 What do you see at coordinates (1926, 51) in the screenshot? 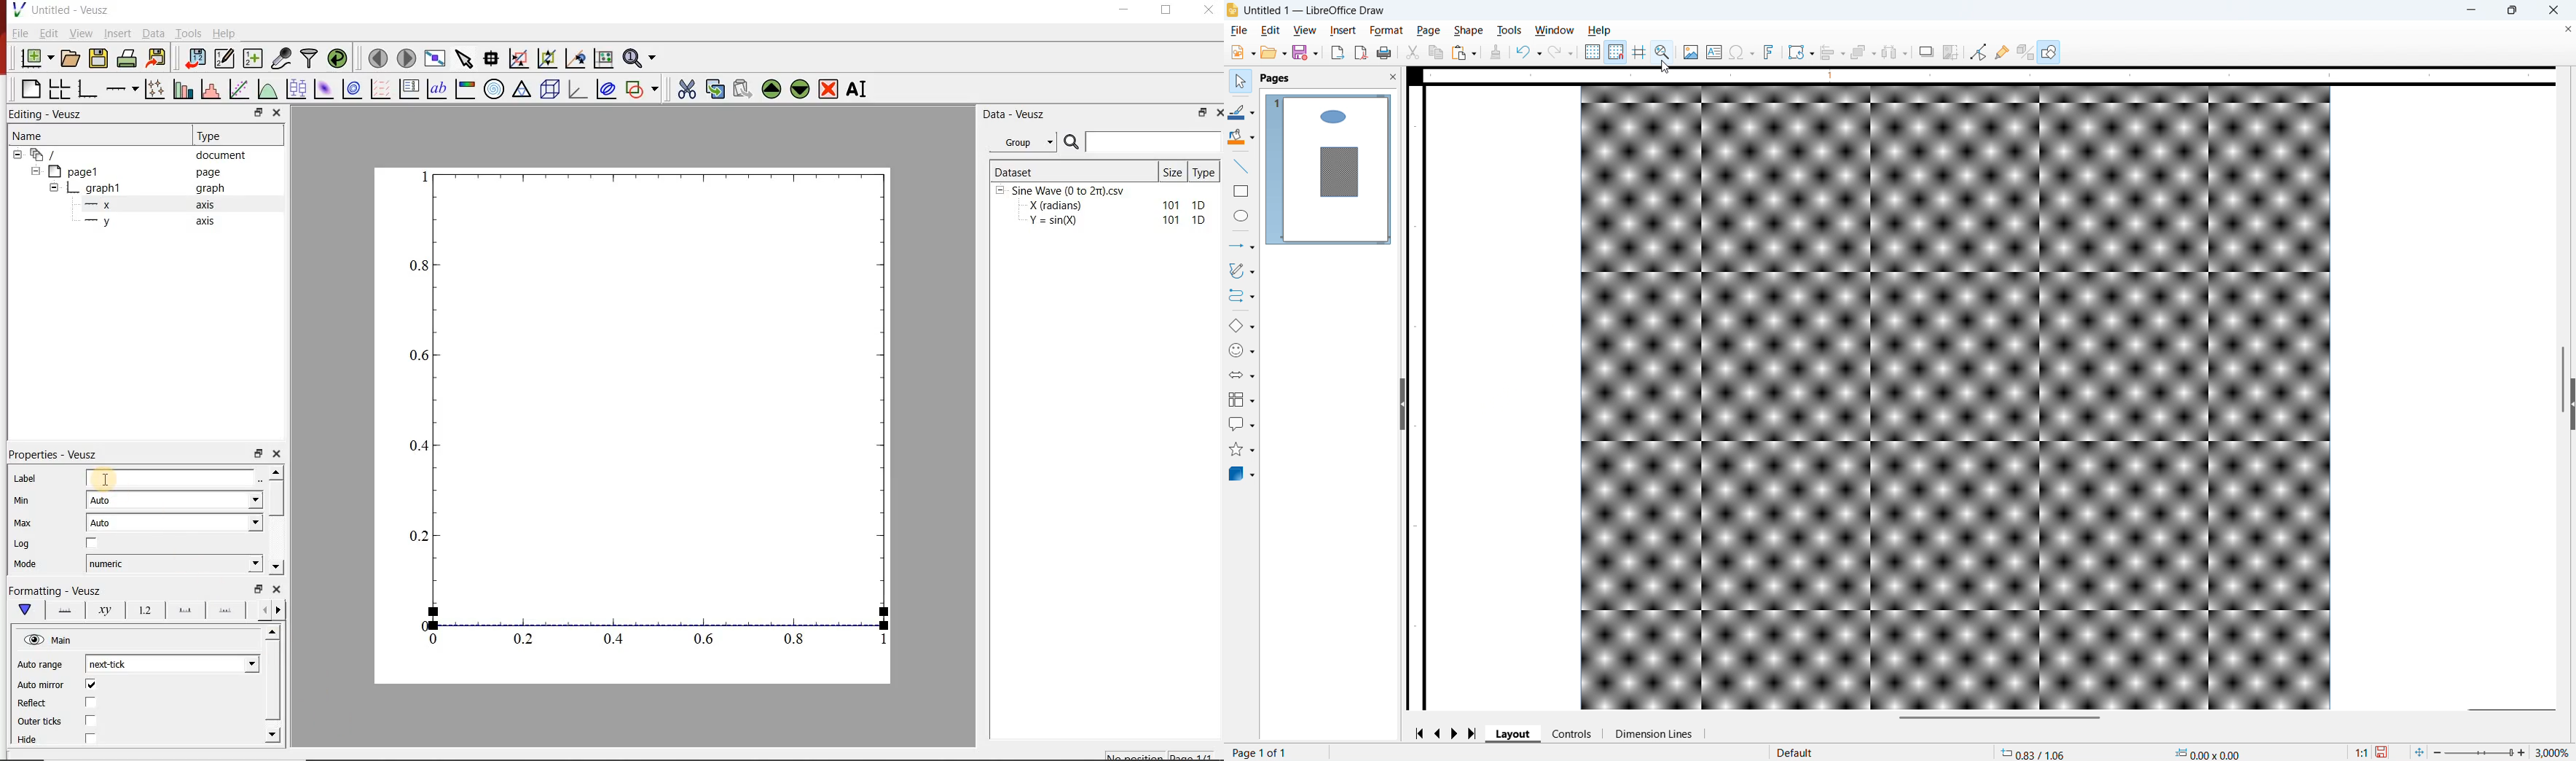
I see `Shadow ` at bounding box center [1926, 51].